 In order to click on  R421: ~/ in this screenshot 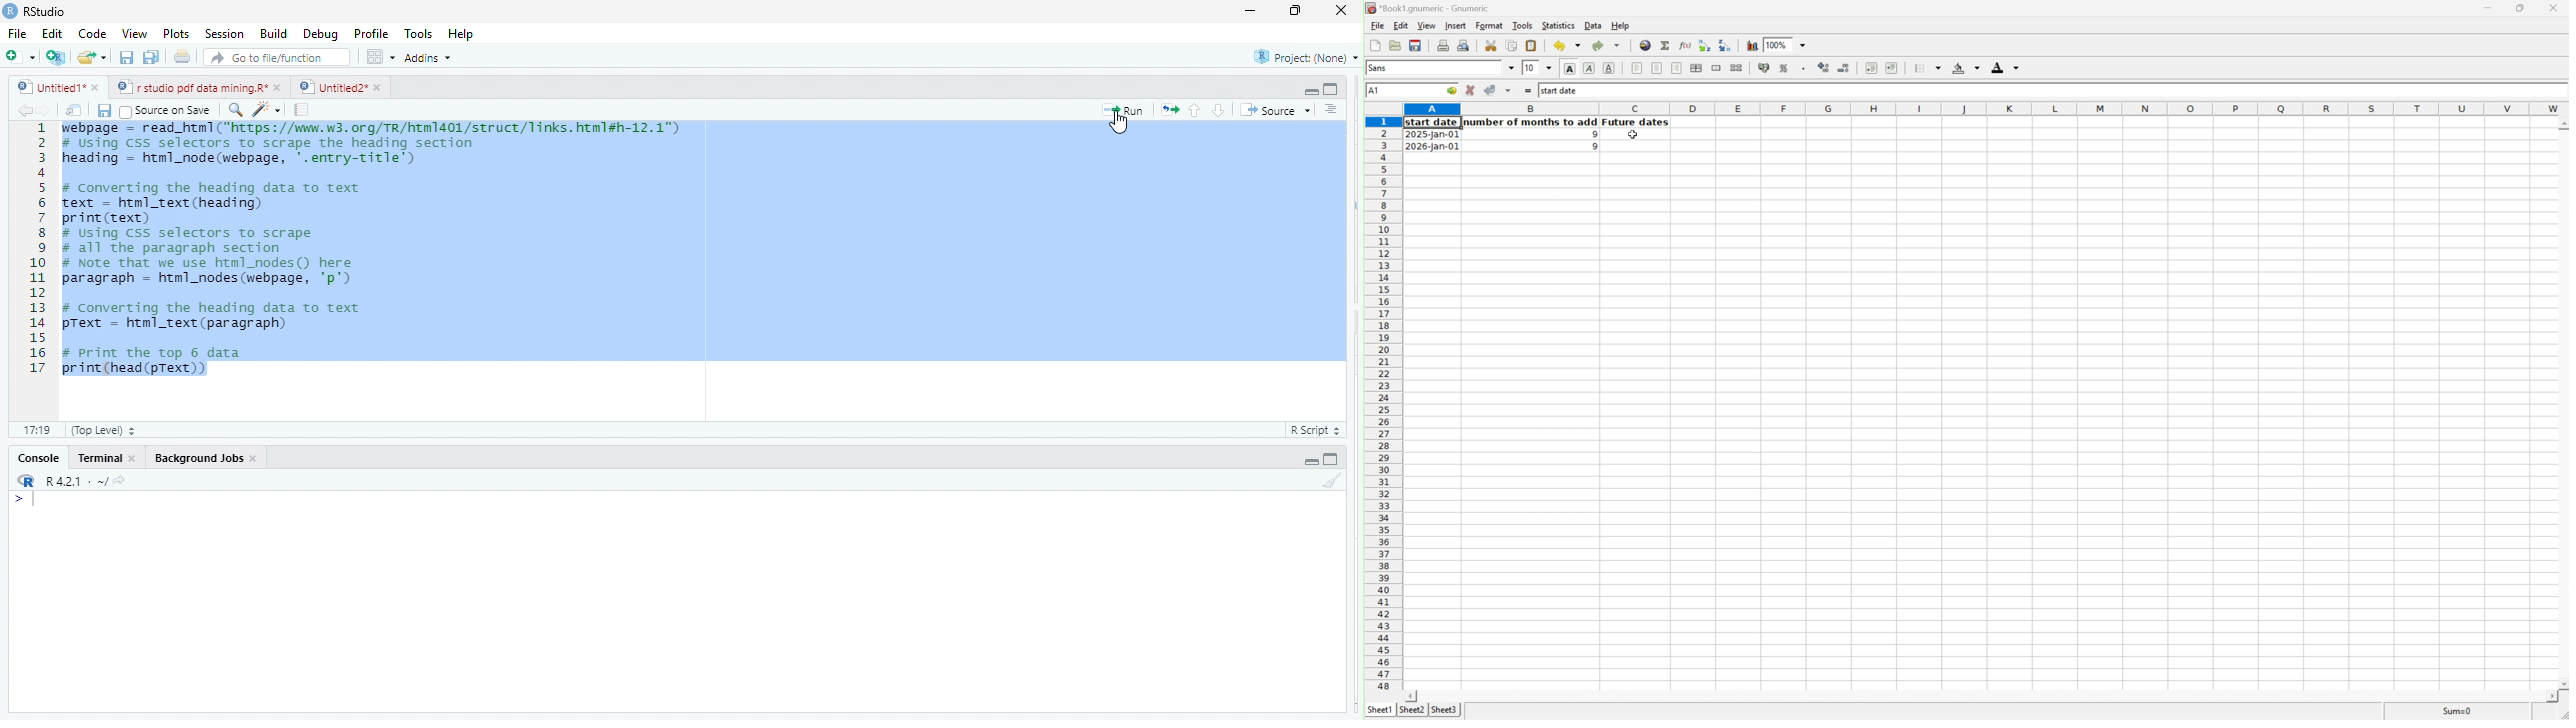, I will do `click(90, 481)`.